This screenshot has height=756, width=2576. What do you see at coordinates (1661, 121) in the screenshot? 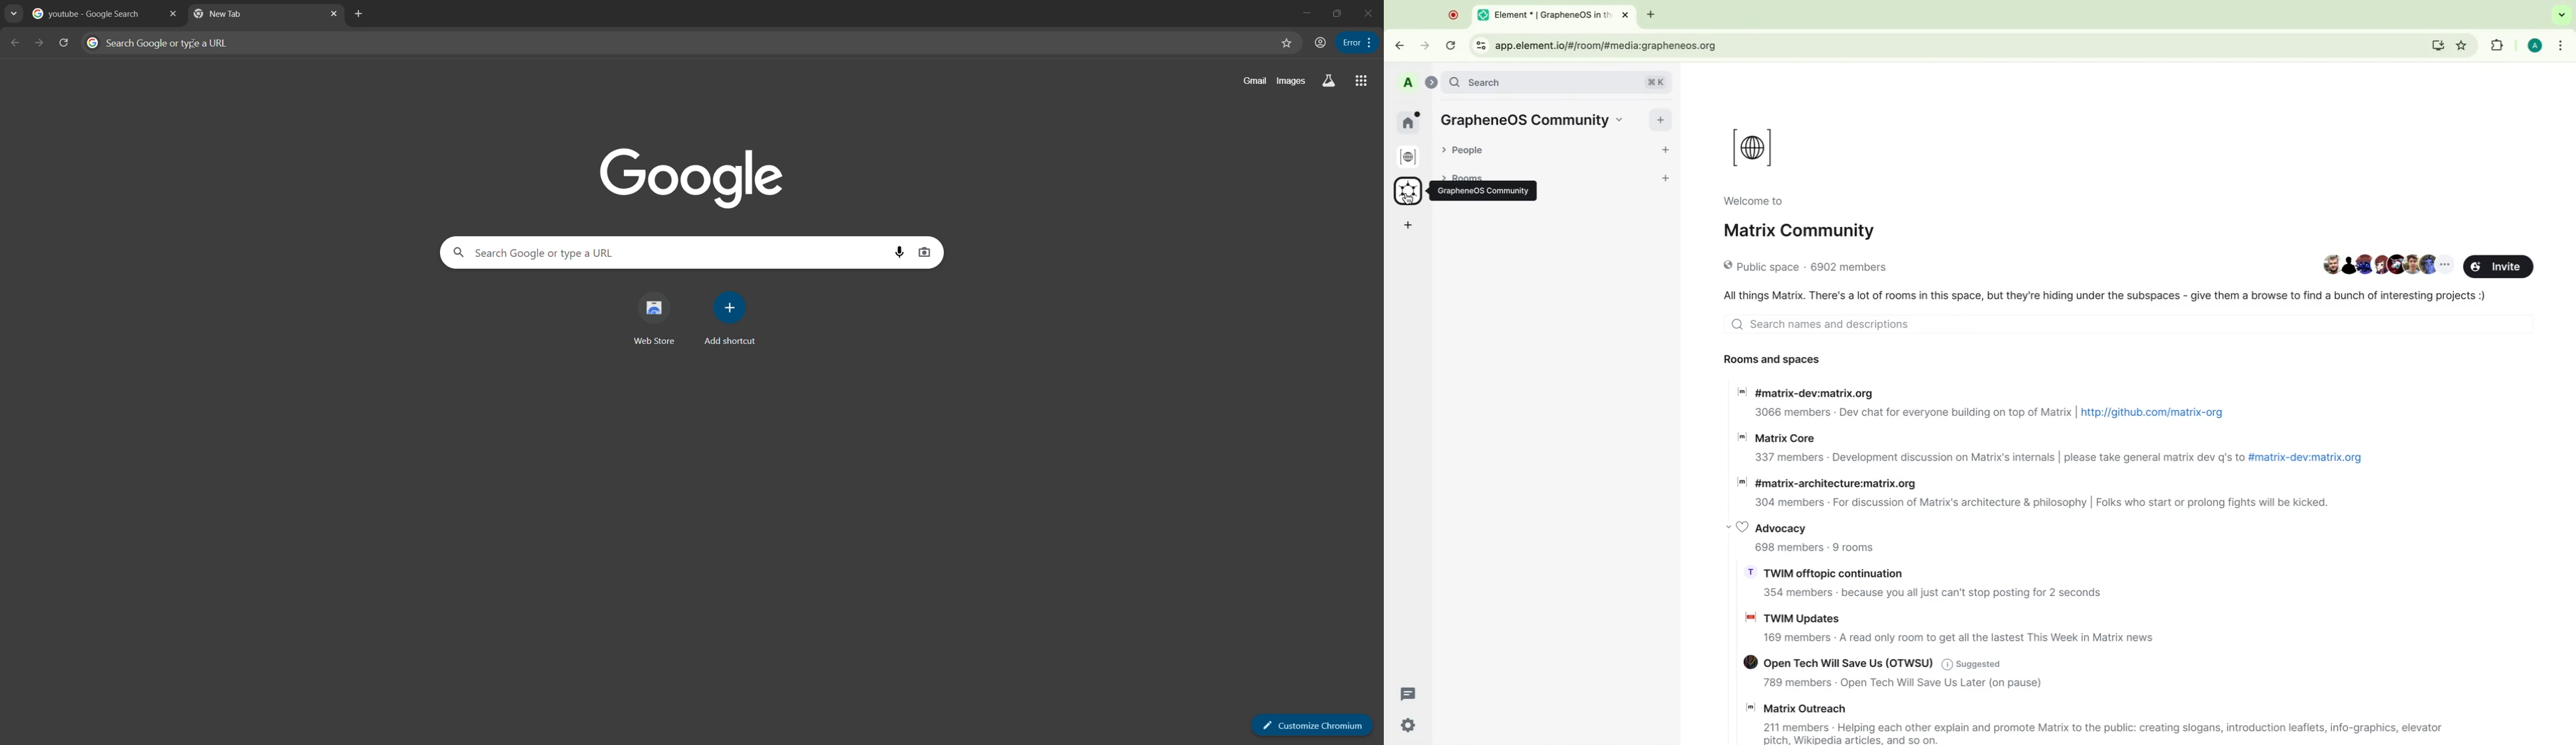
I see `add` at bounding box center [1661, 121].